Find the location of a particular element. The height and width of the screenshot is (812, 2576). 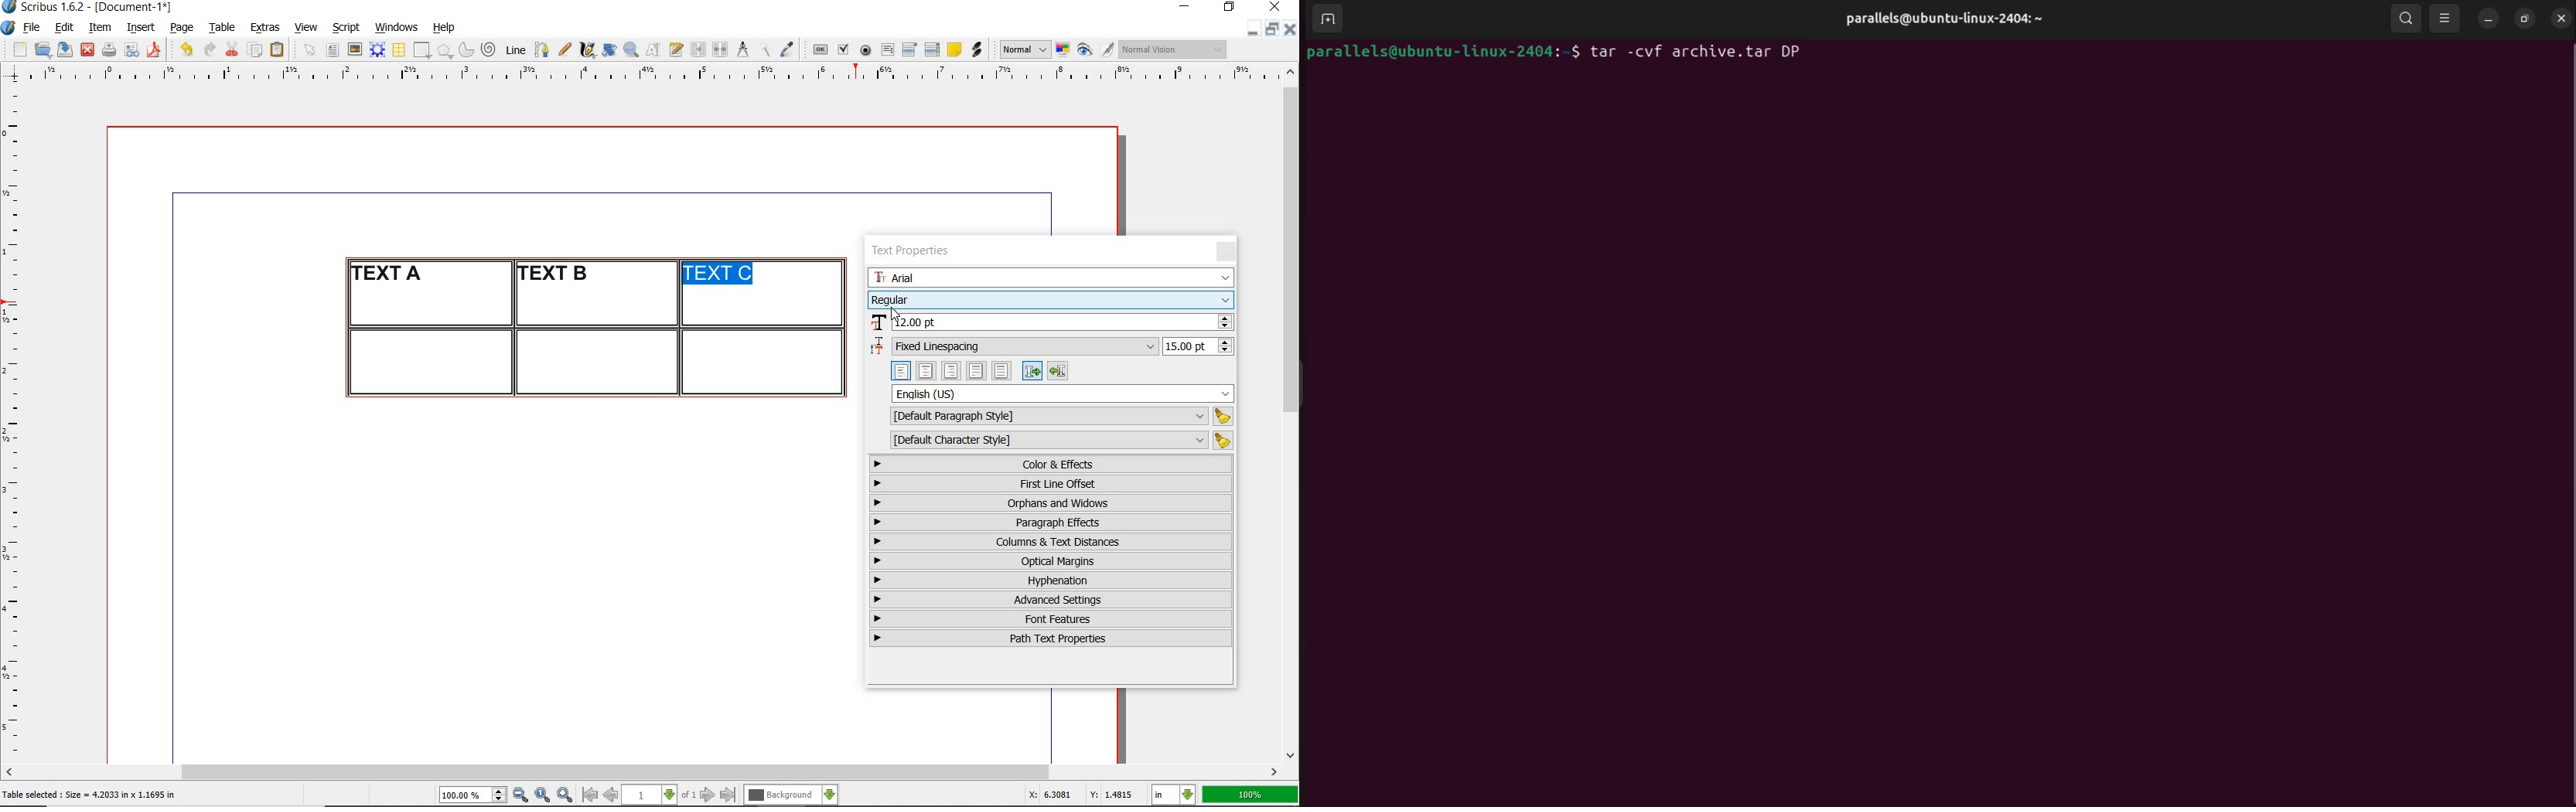

select is located at coordinates (311, 51).